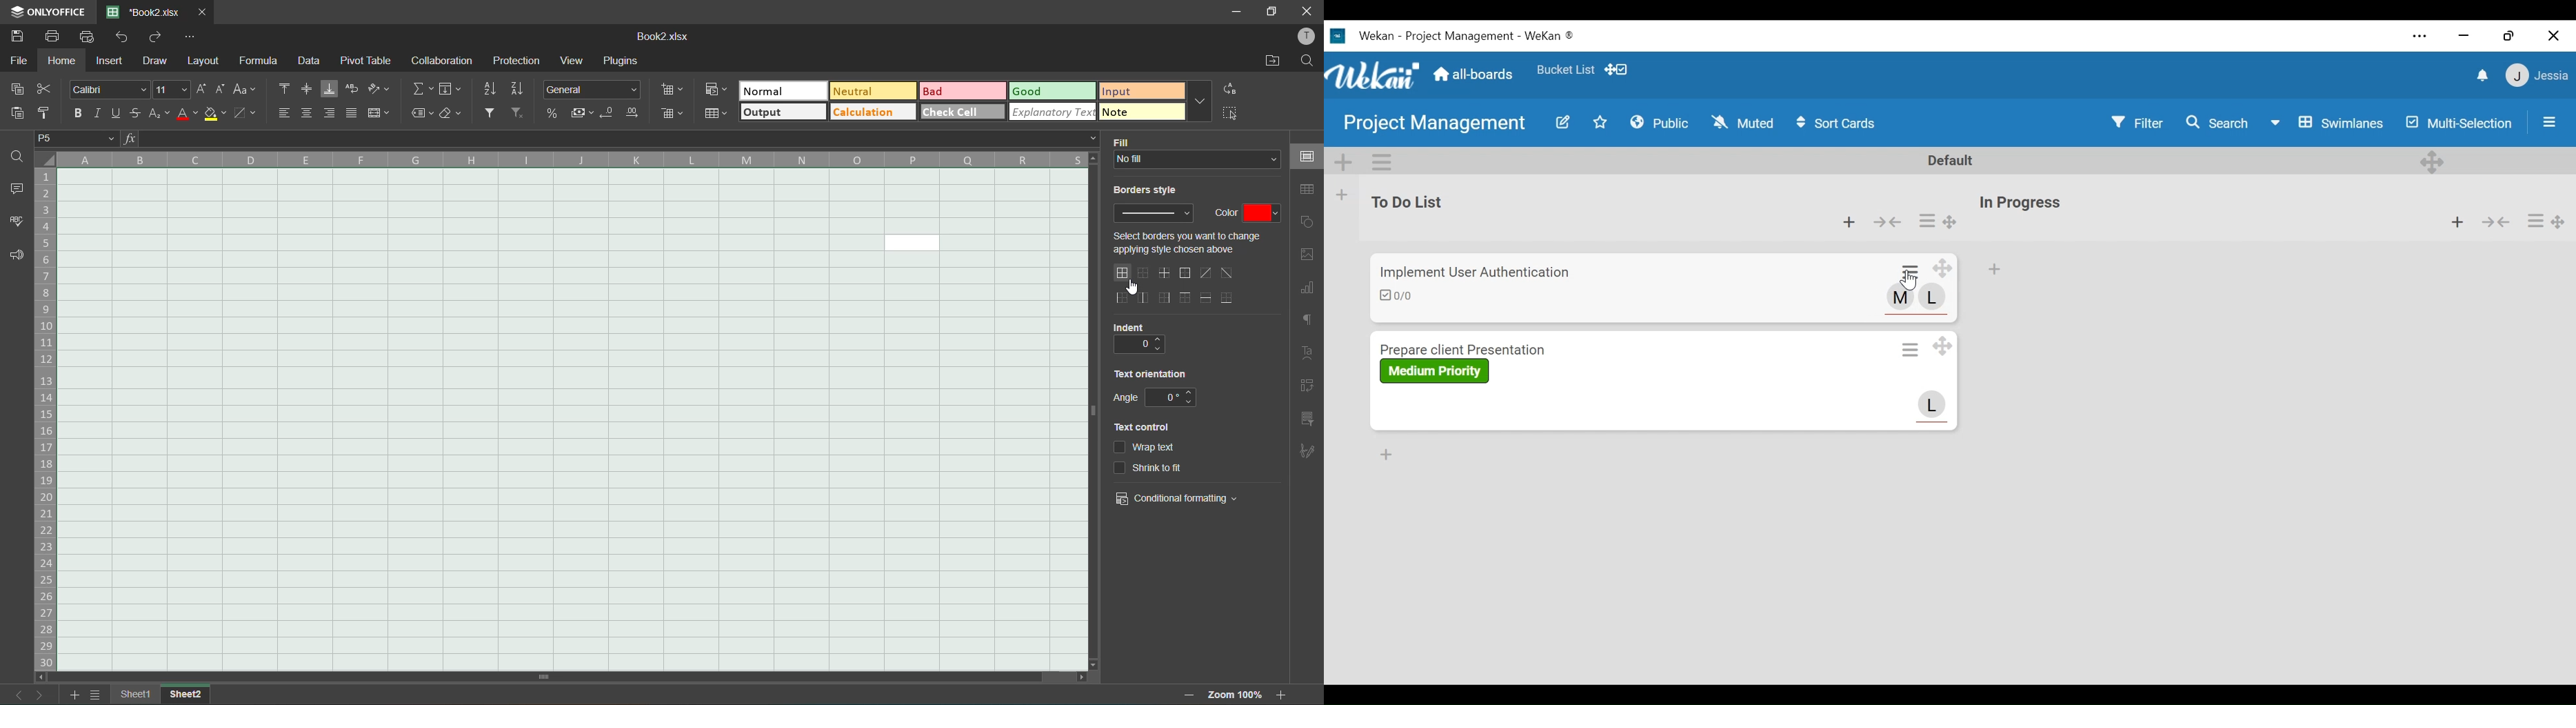 The image size is (2576, 728). I want to click on List Title, so click(2019, 204).